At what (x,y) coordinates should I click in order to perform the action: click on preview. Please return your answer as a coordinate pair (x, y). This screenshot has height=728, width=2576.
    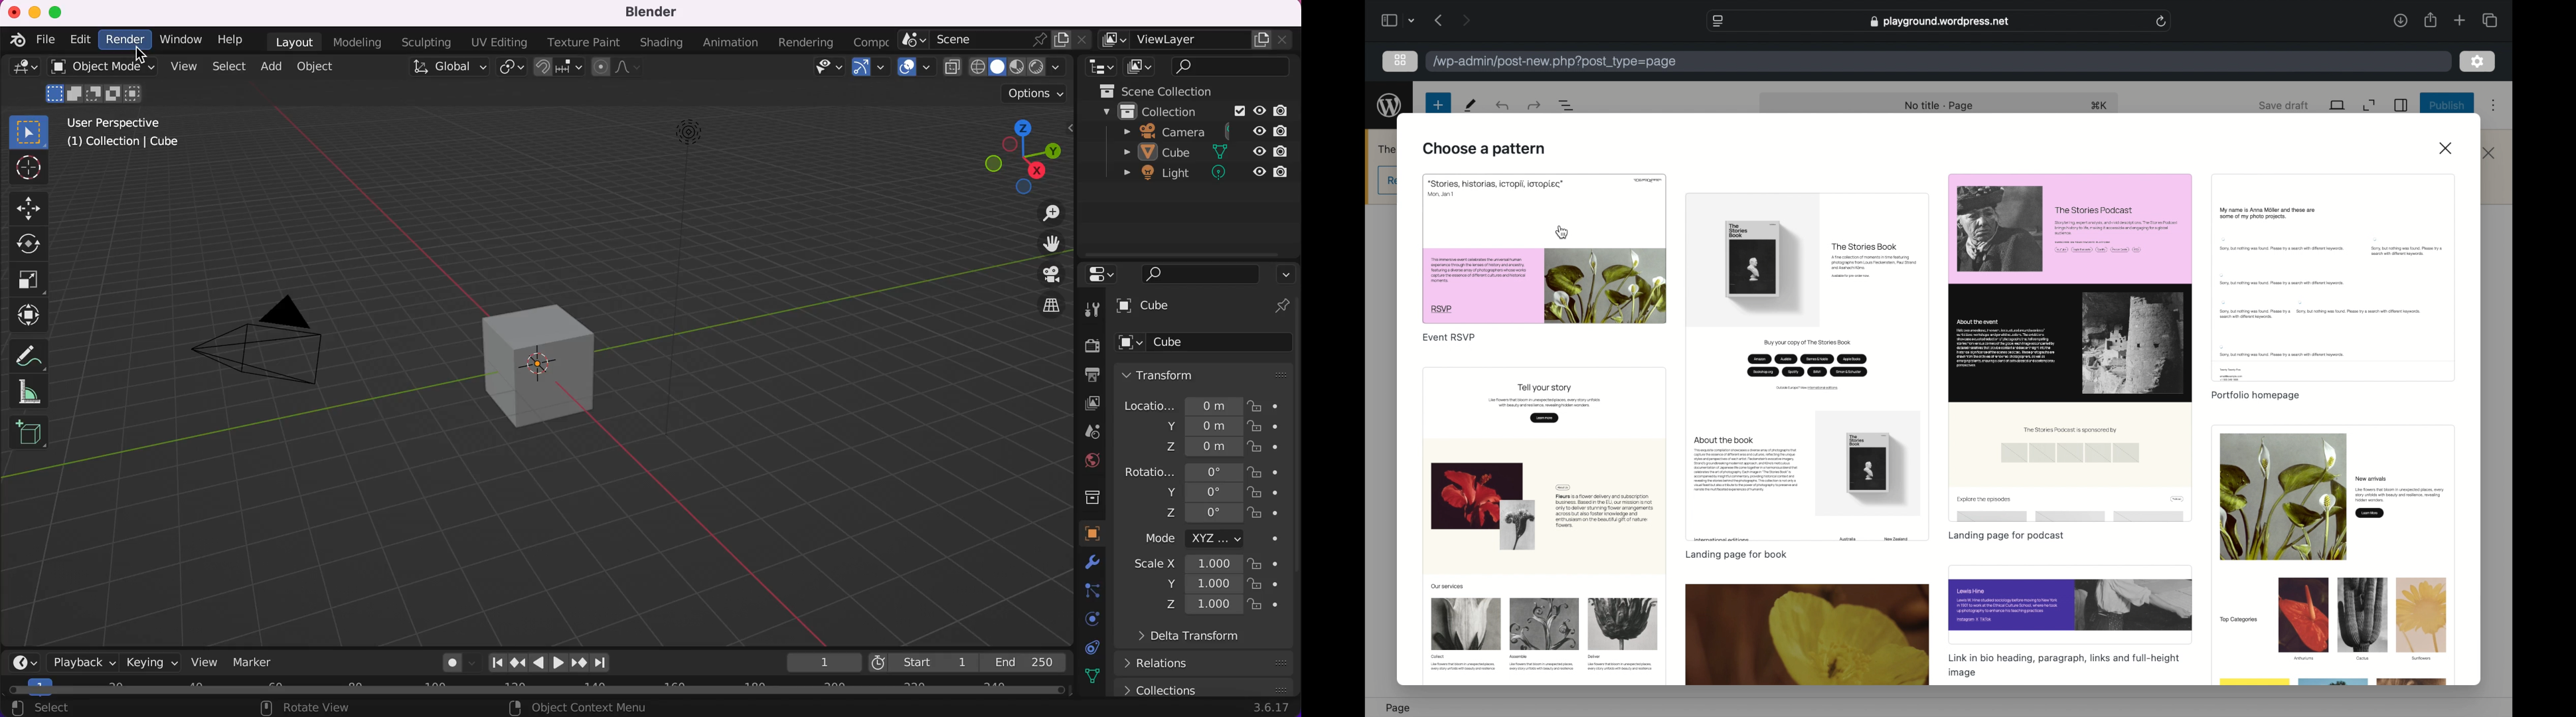
    Looking at the image, I should click on (2070, 604).